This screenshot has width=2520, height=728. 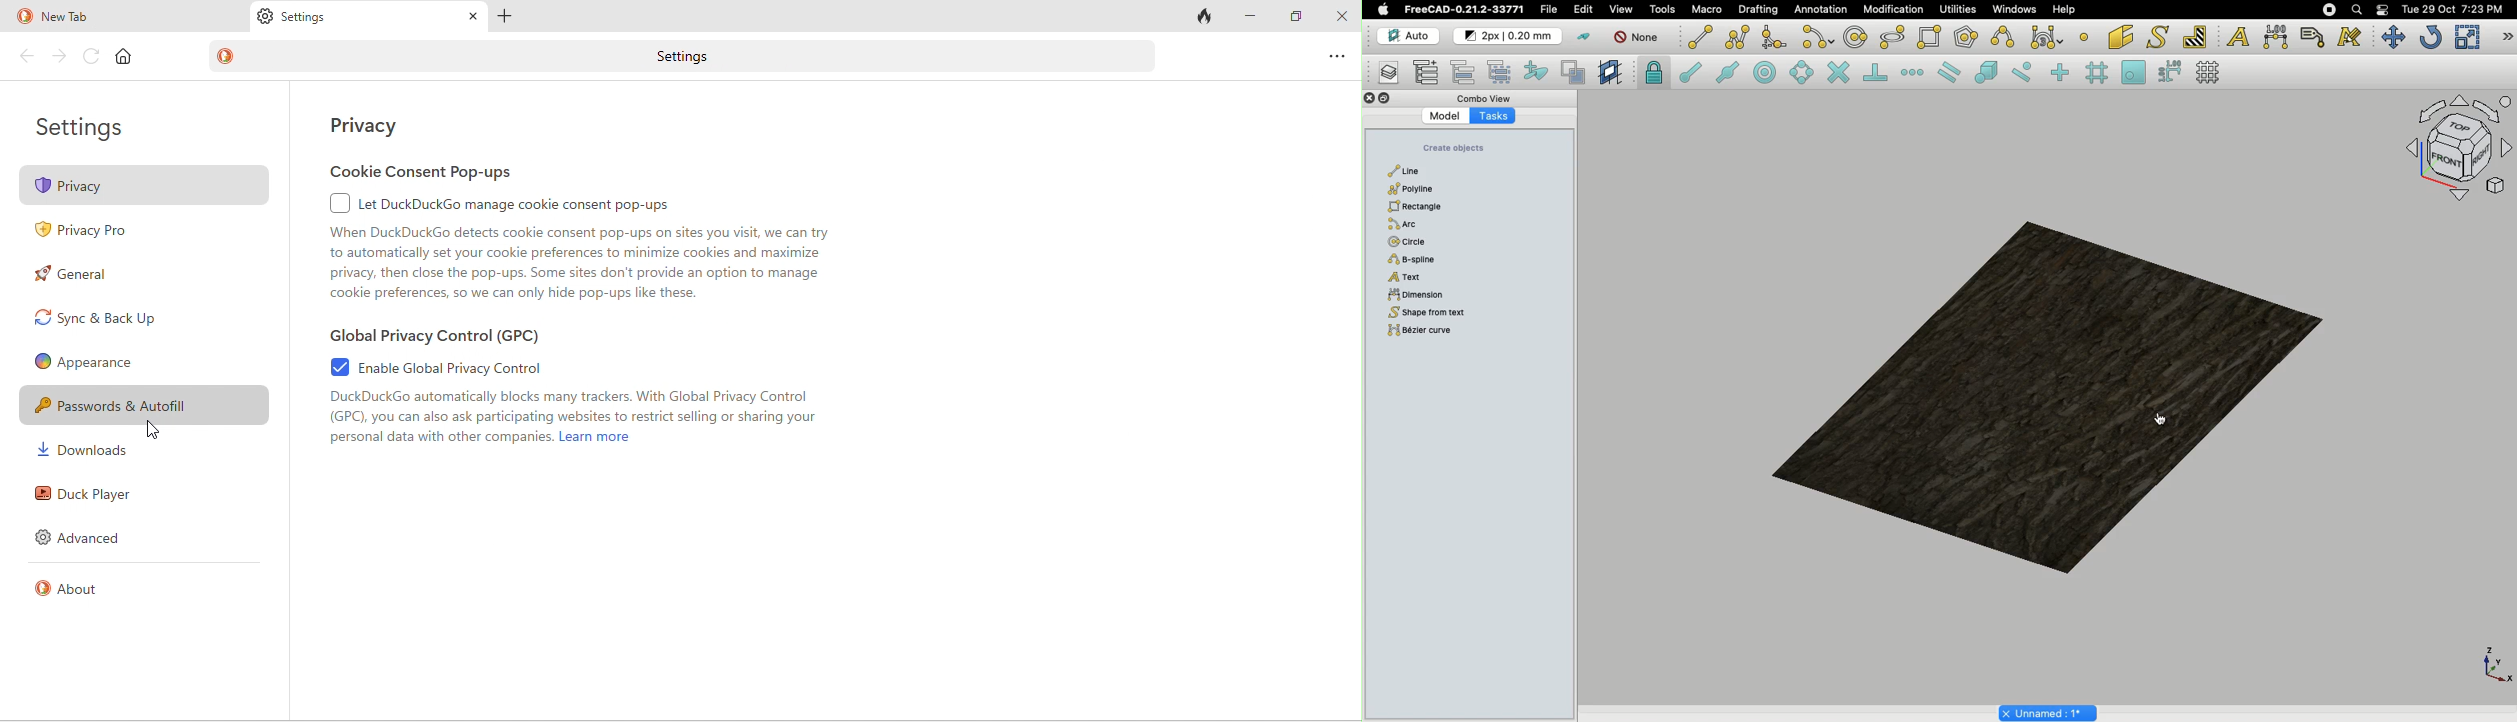 I want to click on Shape from text, so click(x=2156, y=37).